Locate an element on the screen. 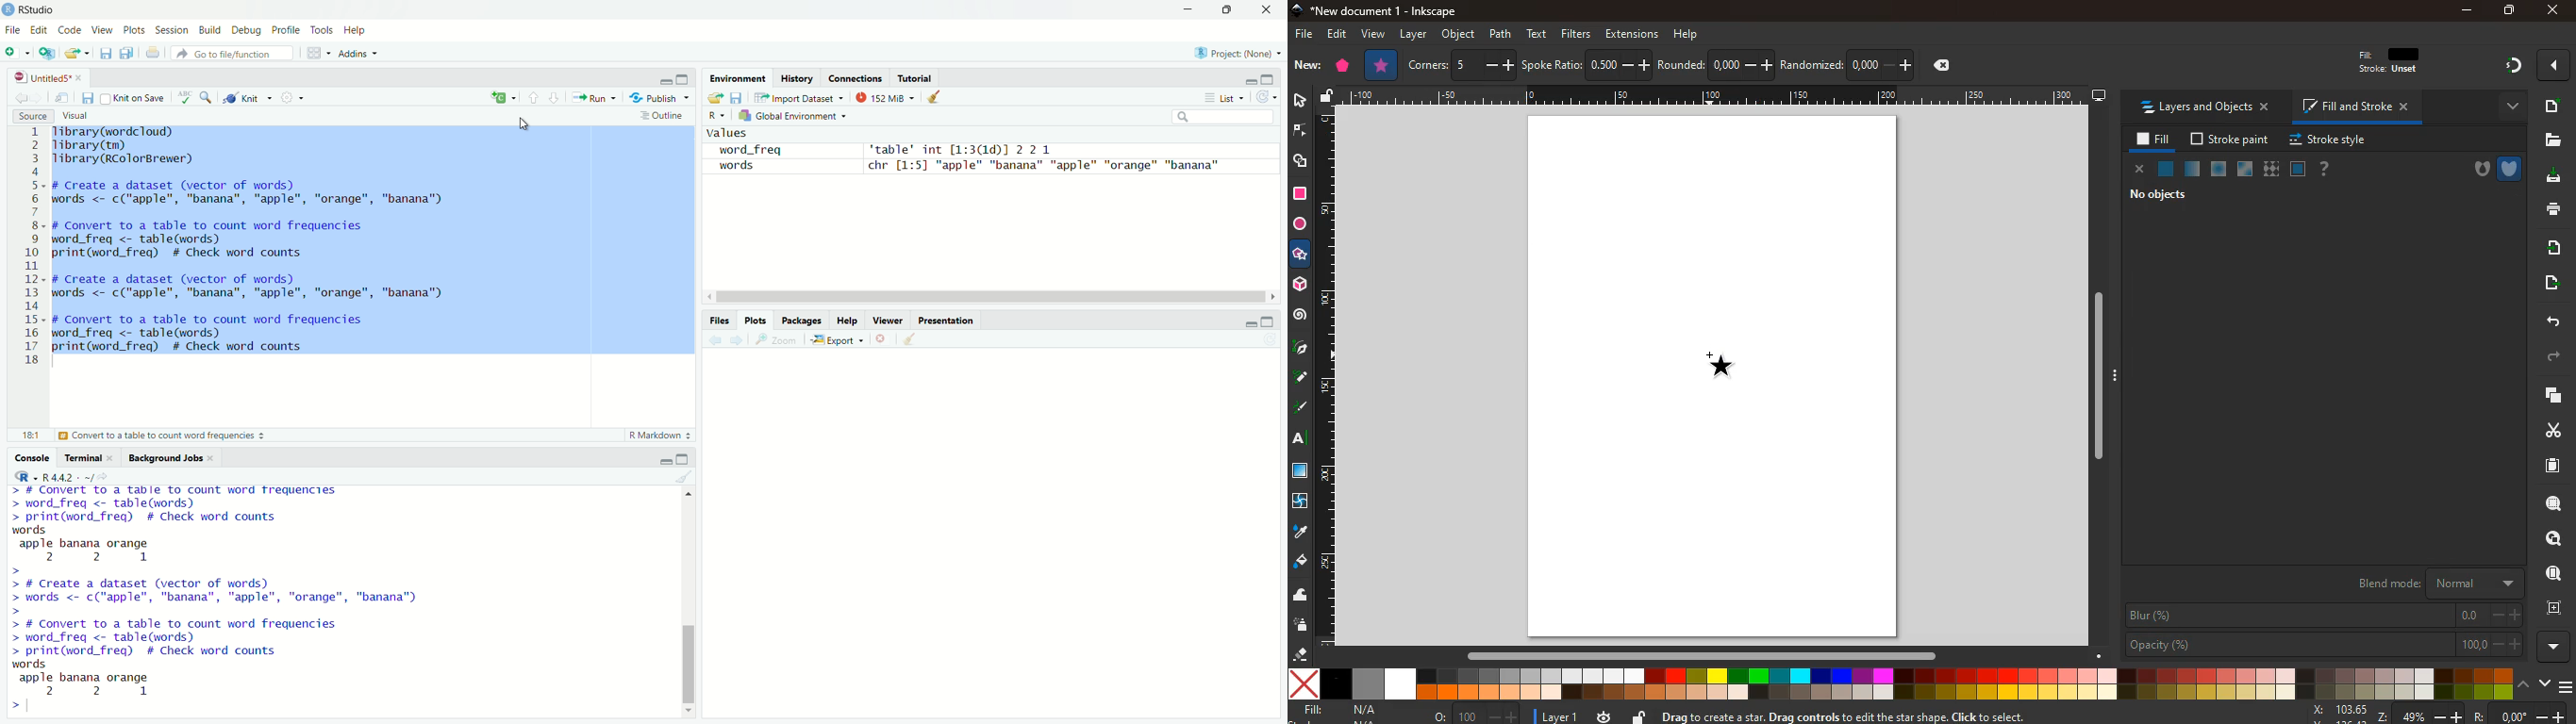  Visual is located at coordinates (79, 117).